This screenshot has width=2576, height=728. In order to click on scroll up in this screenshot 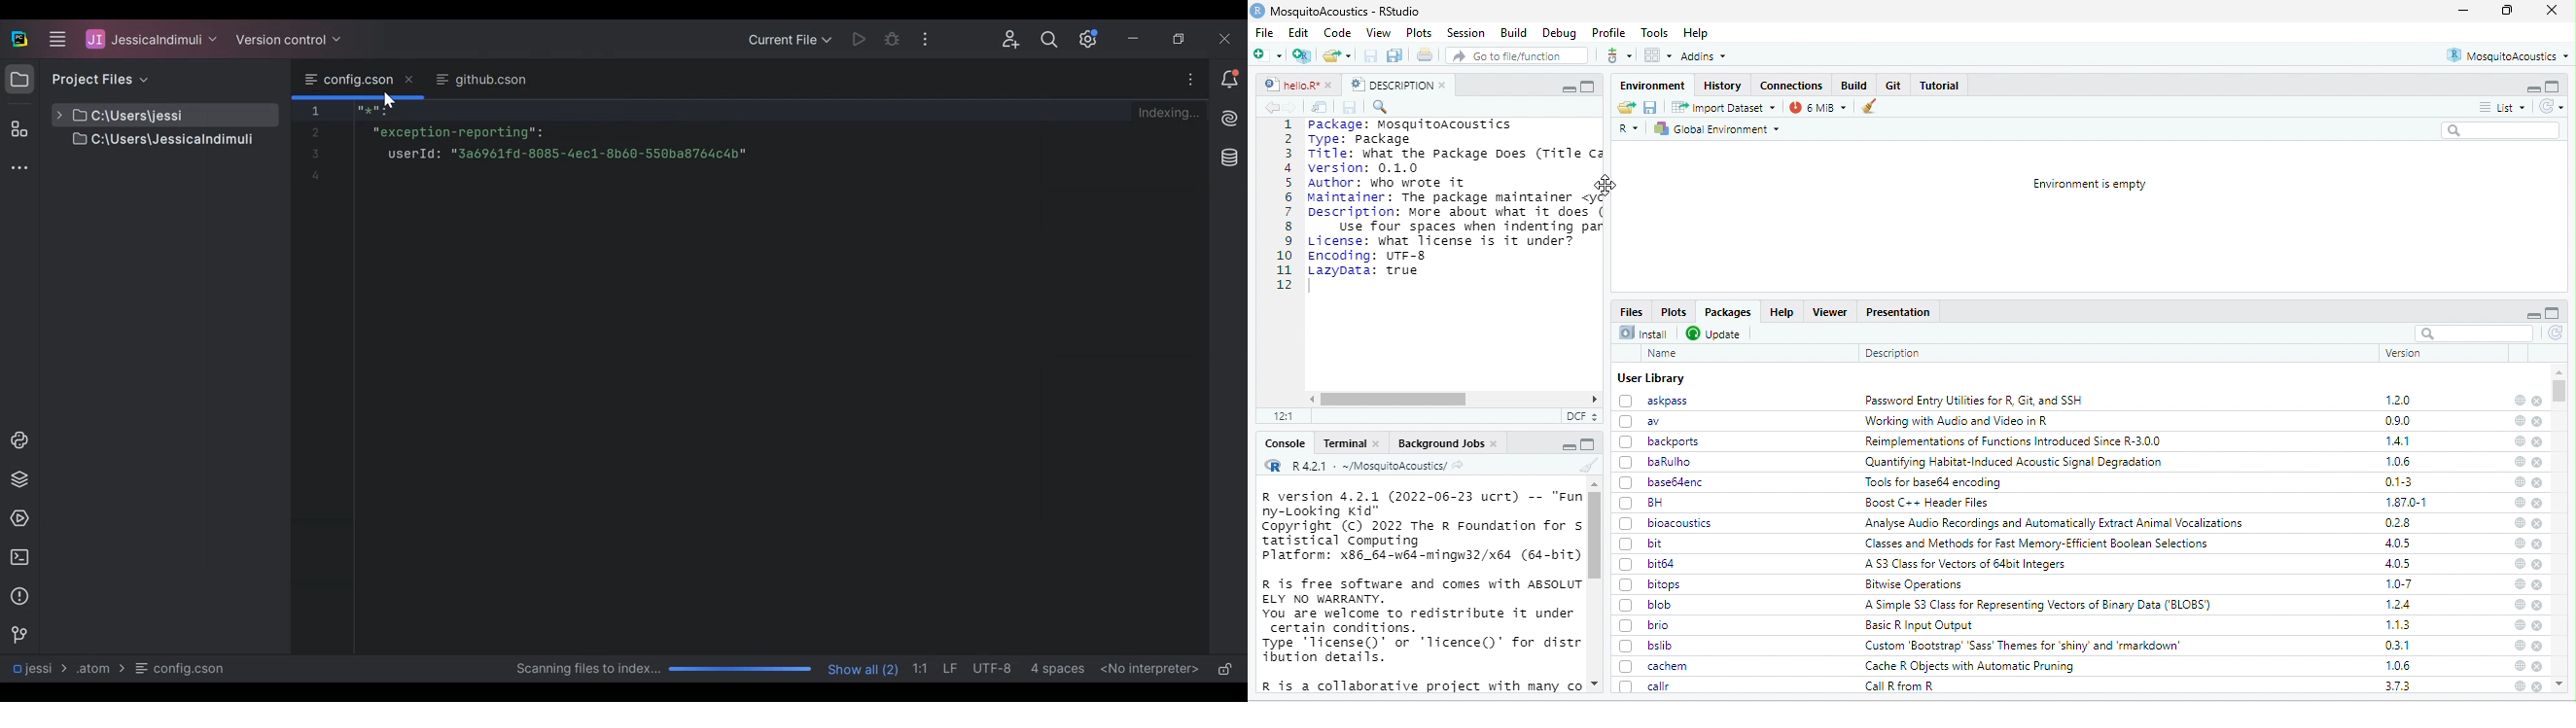, I will do `click(2561, 684)`.